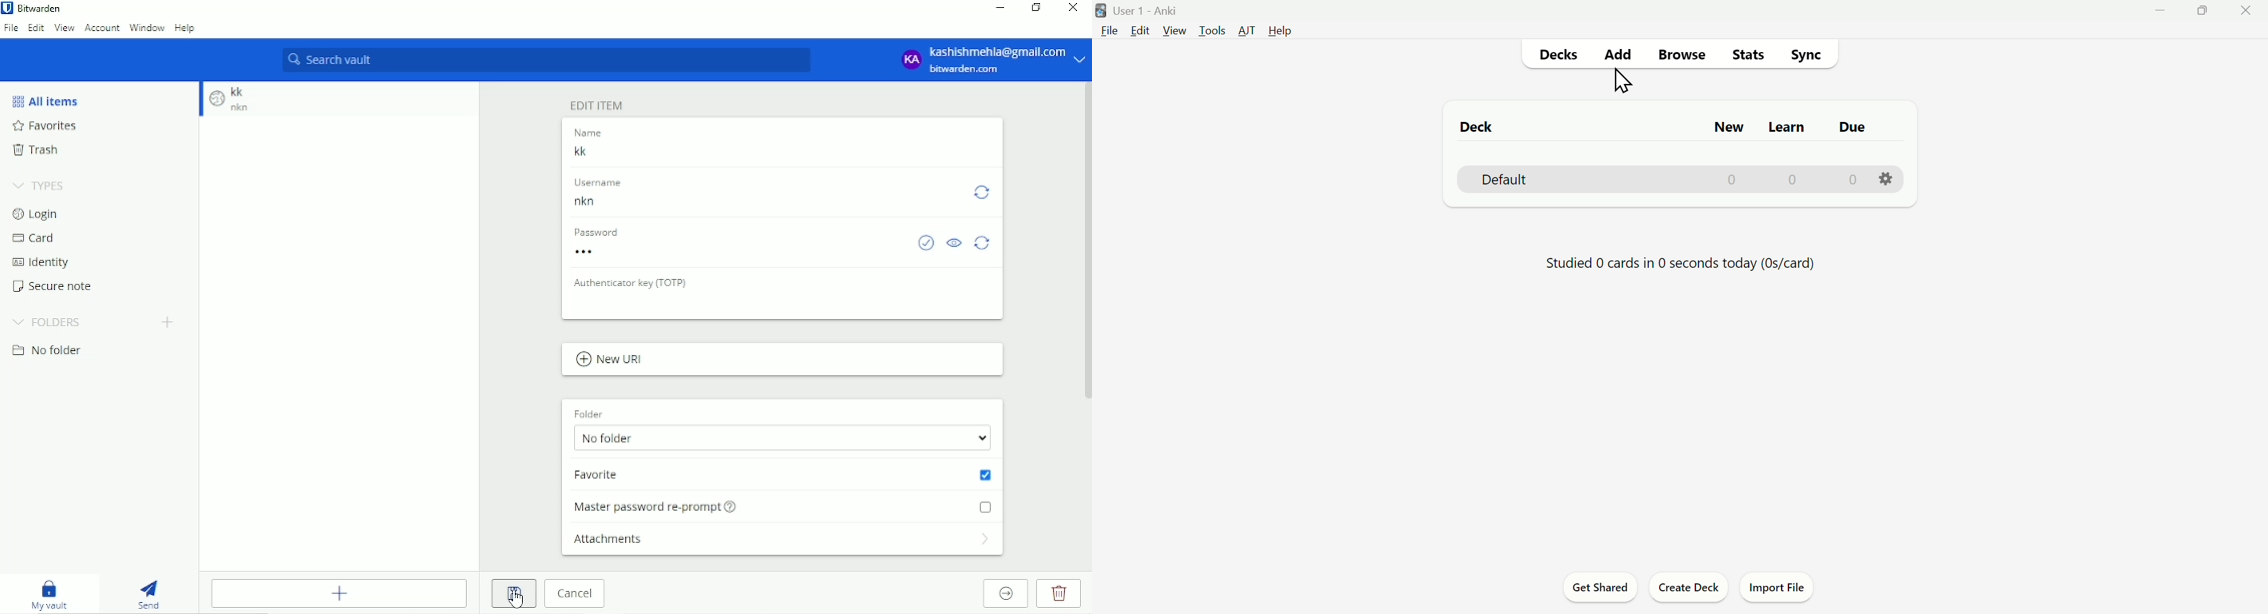  I want to click on logo, so click(1105, 12).